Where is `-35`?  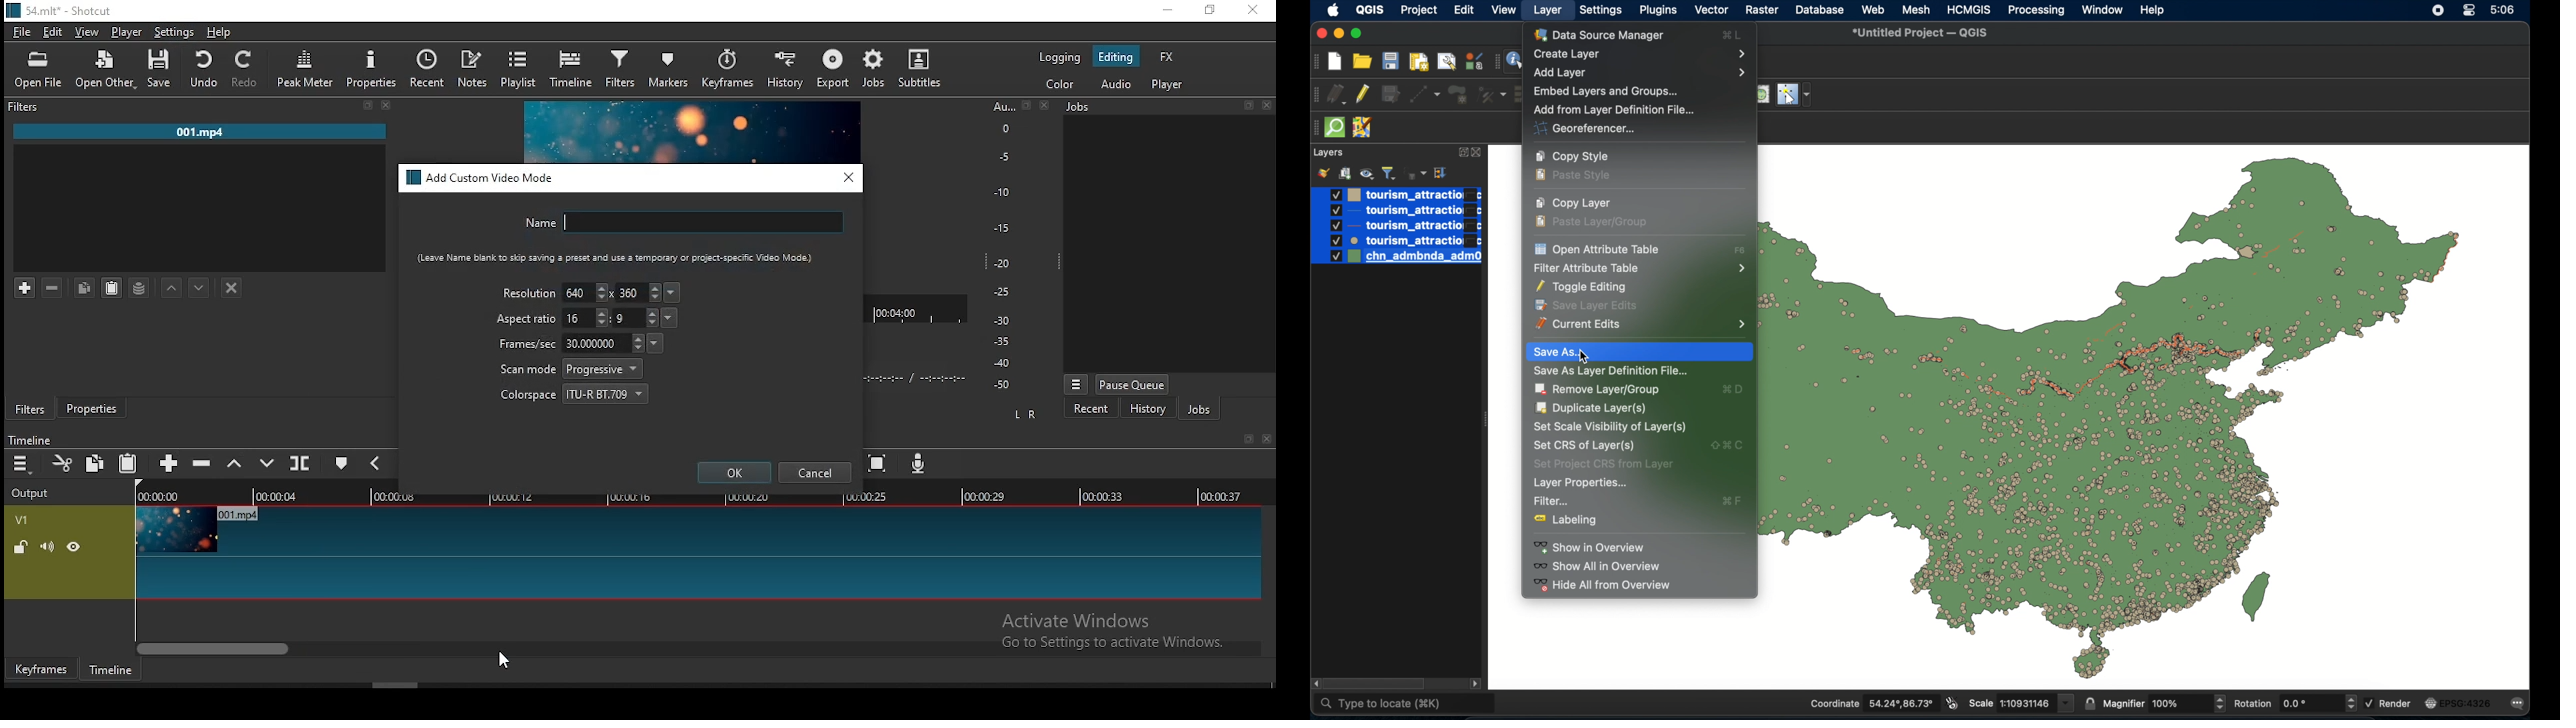 -35 is located at coordinates (998, 342).